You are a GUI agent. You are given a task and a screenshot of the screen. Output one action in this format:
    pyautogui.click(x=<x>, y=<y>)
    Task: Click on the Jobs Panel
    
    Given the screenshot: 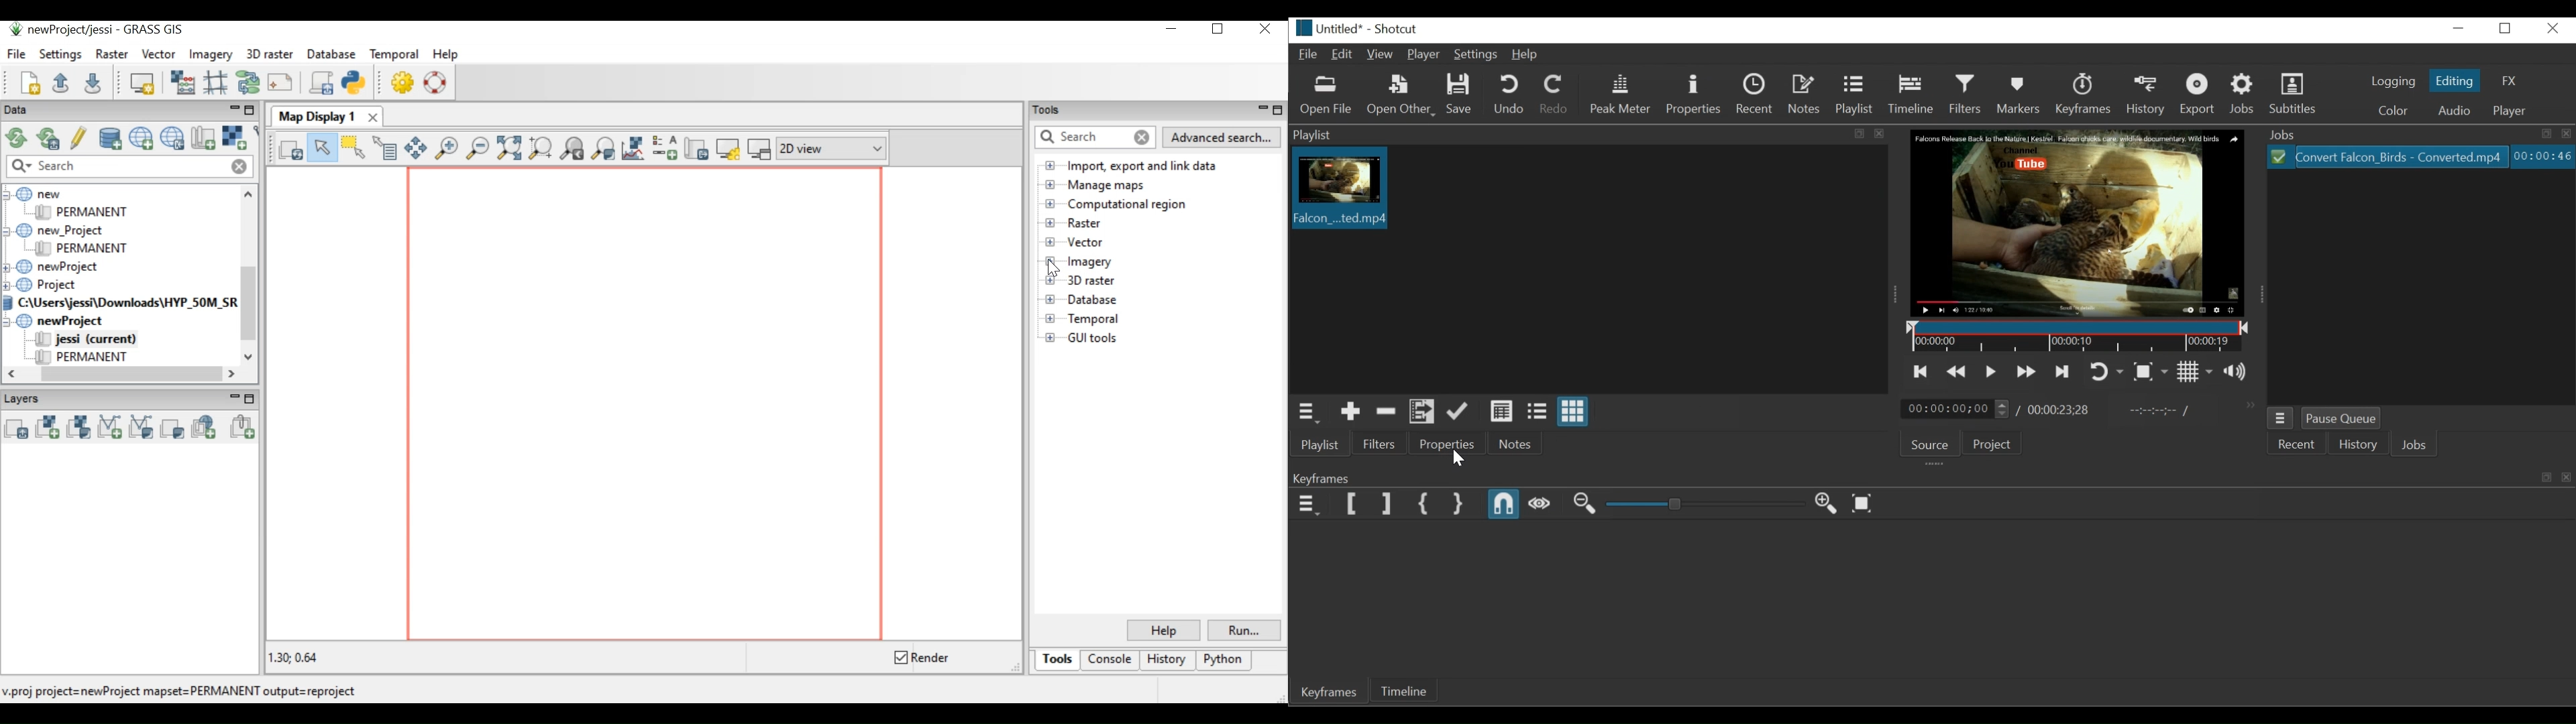 What is the action you would take?
    pyautogui.click(x=2420, y=133)
    